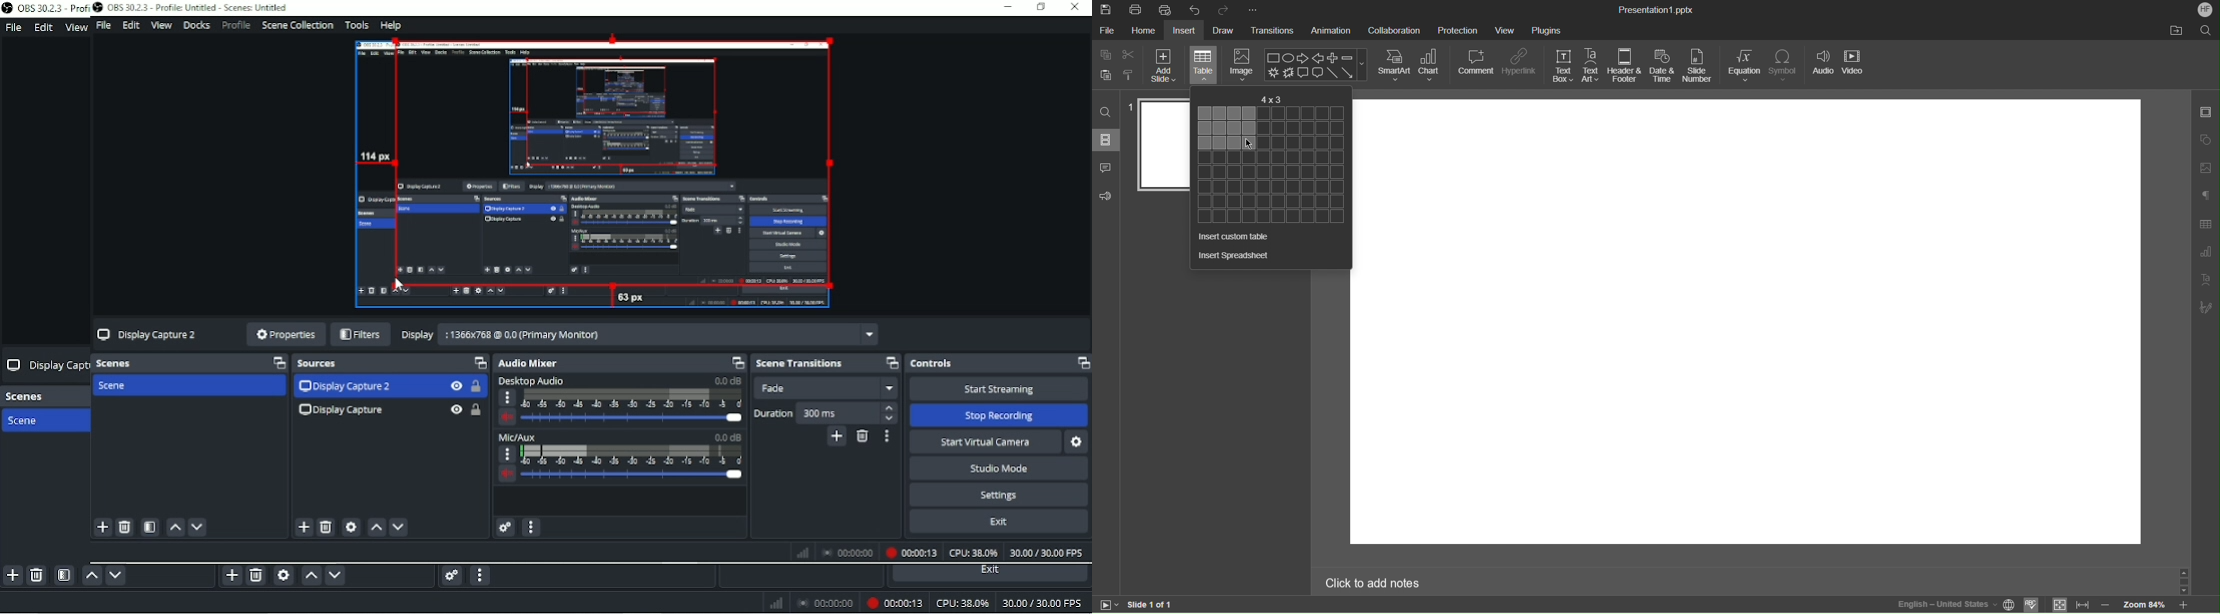 This screenshot has height=616, width=2240. What do you see at coordinates (396, 24) in the screenshot?
I see `Help` at bounding box center [396, 24].